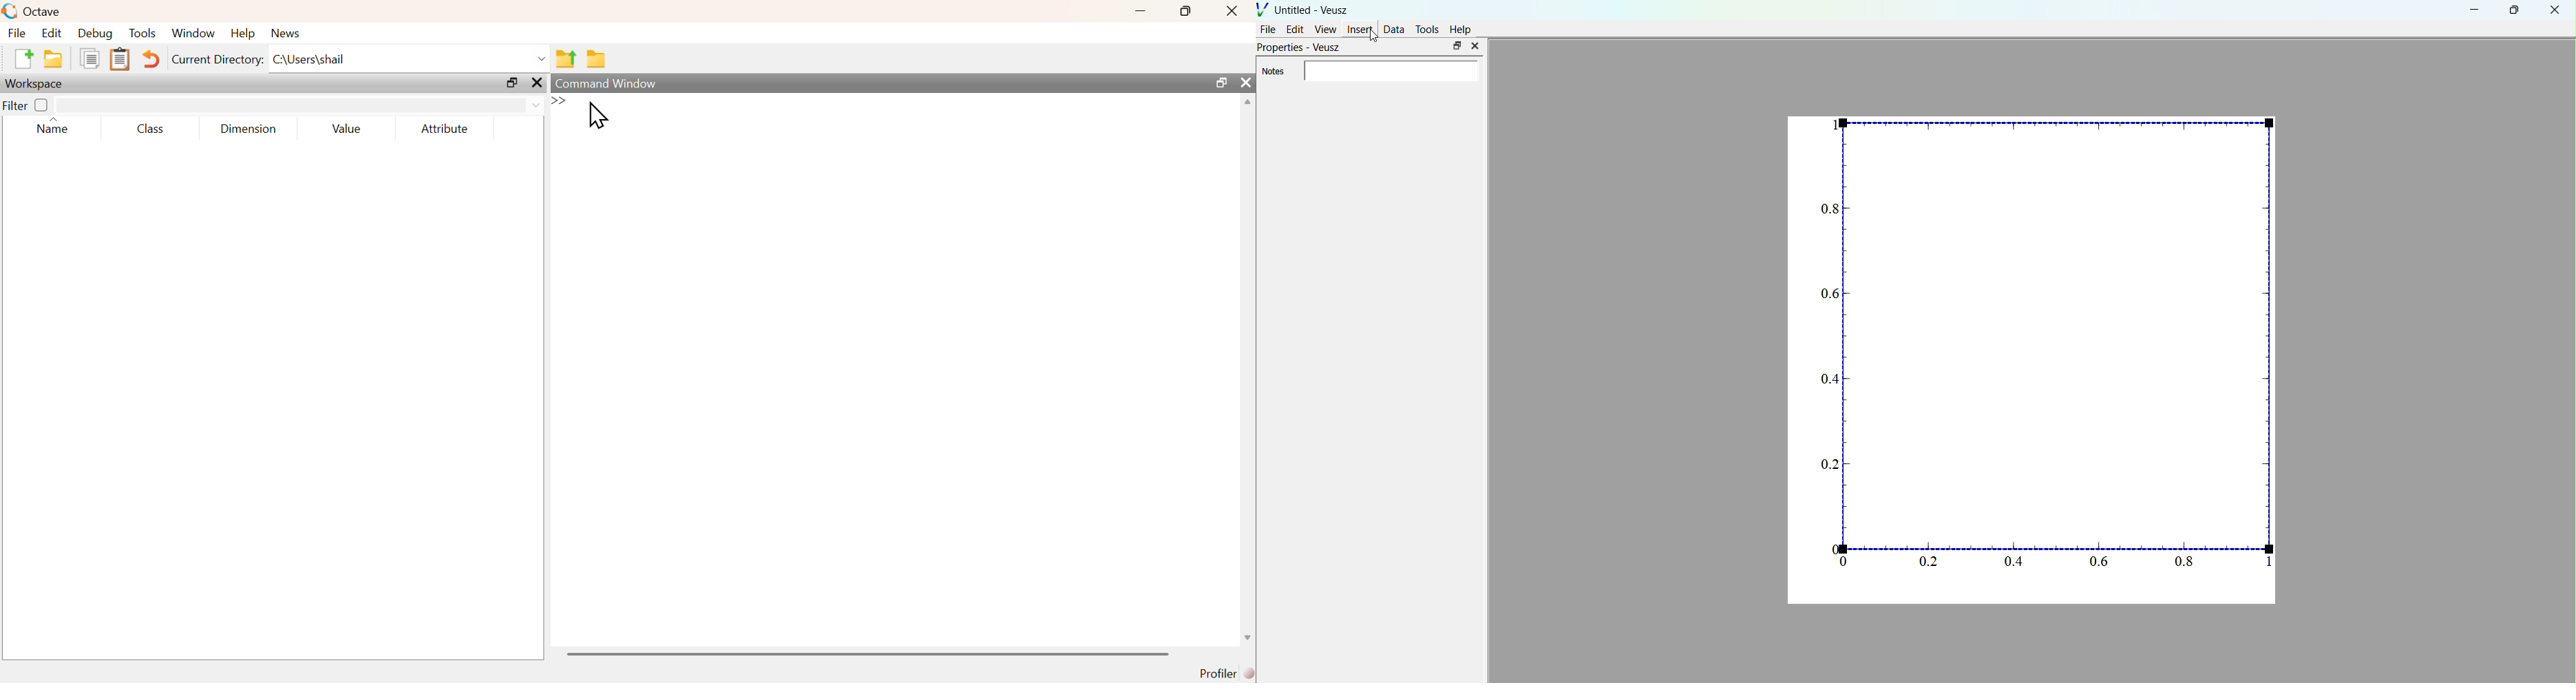 This screenshot has height=700, width=2576. Describe the element at coordinates (1249, 375) in the screenshot. I see `scrollbar` at that location.